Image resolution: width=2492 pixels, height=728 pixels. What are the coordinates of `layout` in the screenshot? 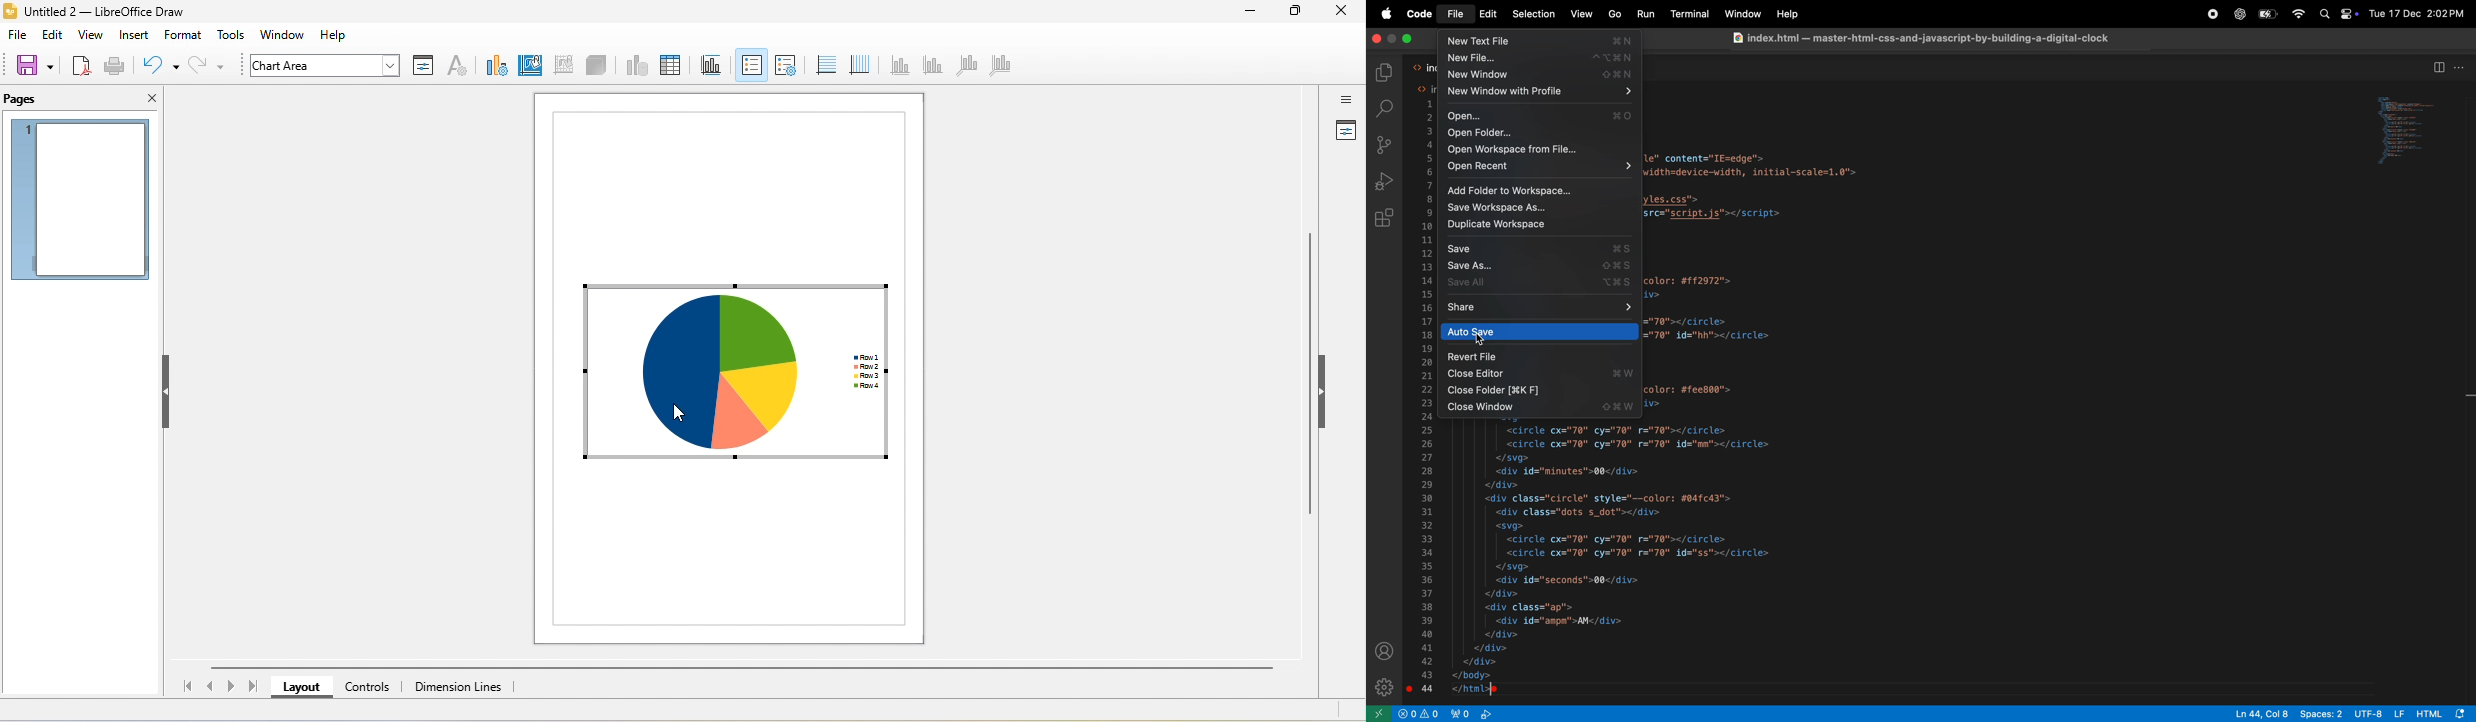 It's located at (301, 686).